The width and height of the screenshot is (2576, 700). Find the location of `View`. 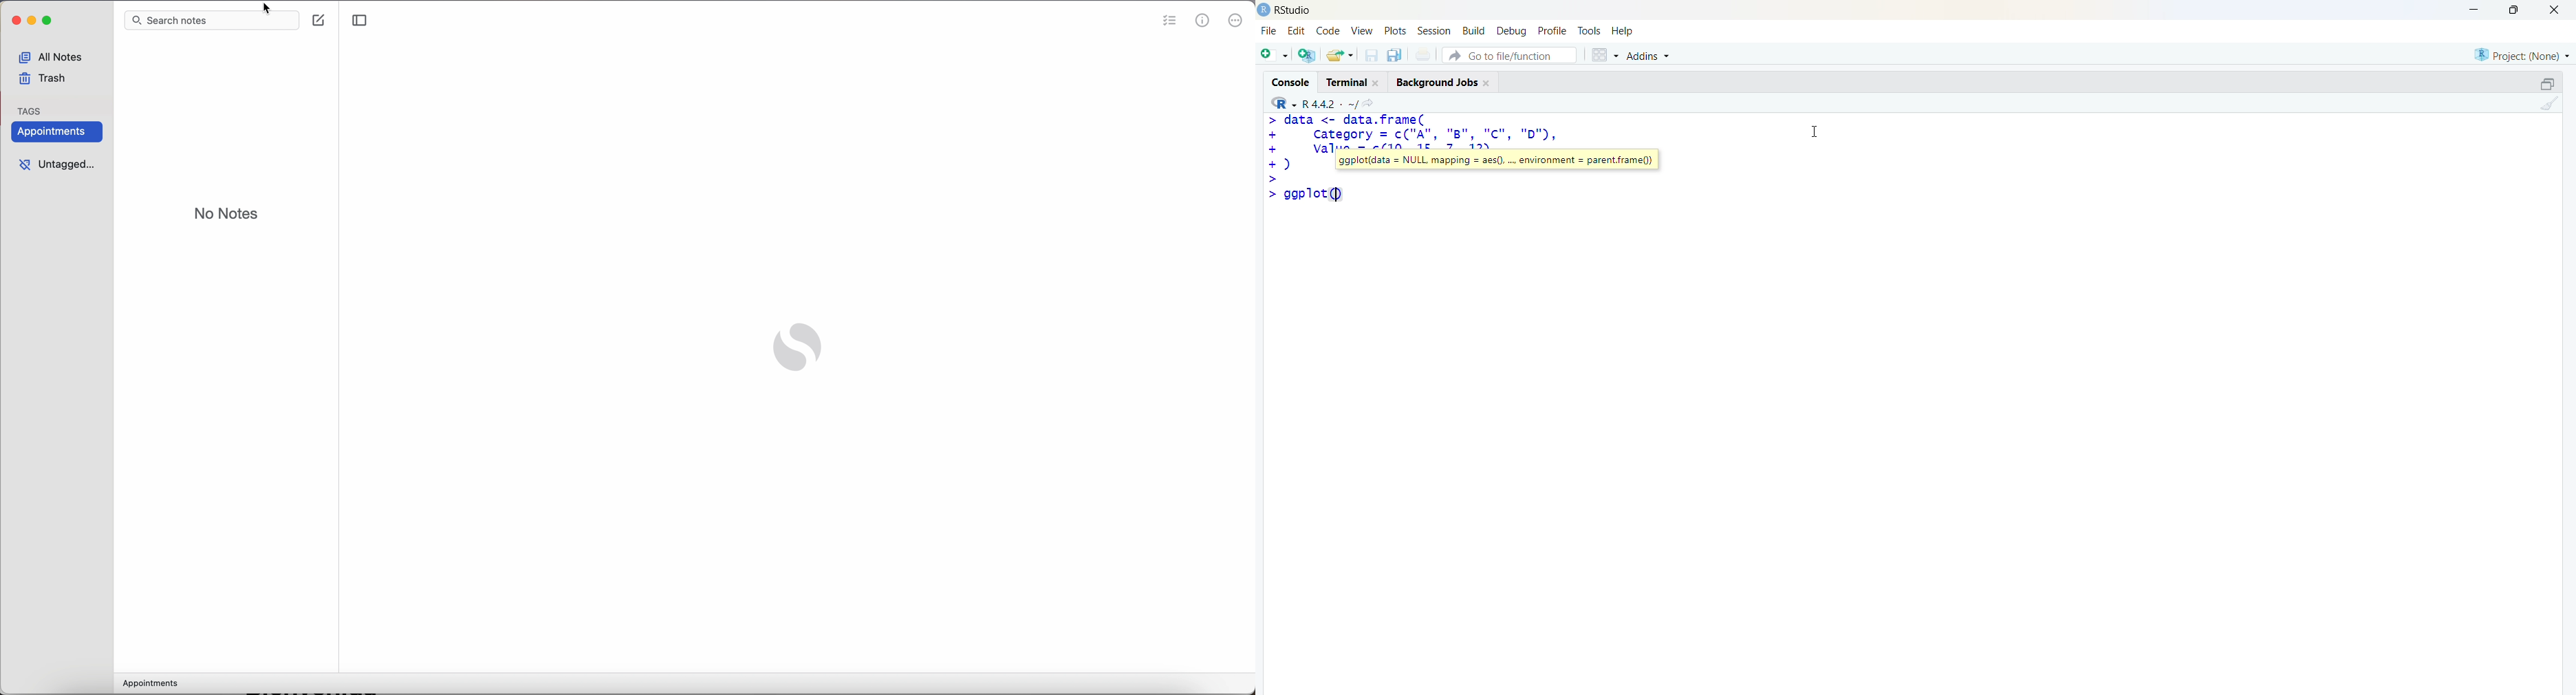

View is located at coordinates (1363, 31).